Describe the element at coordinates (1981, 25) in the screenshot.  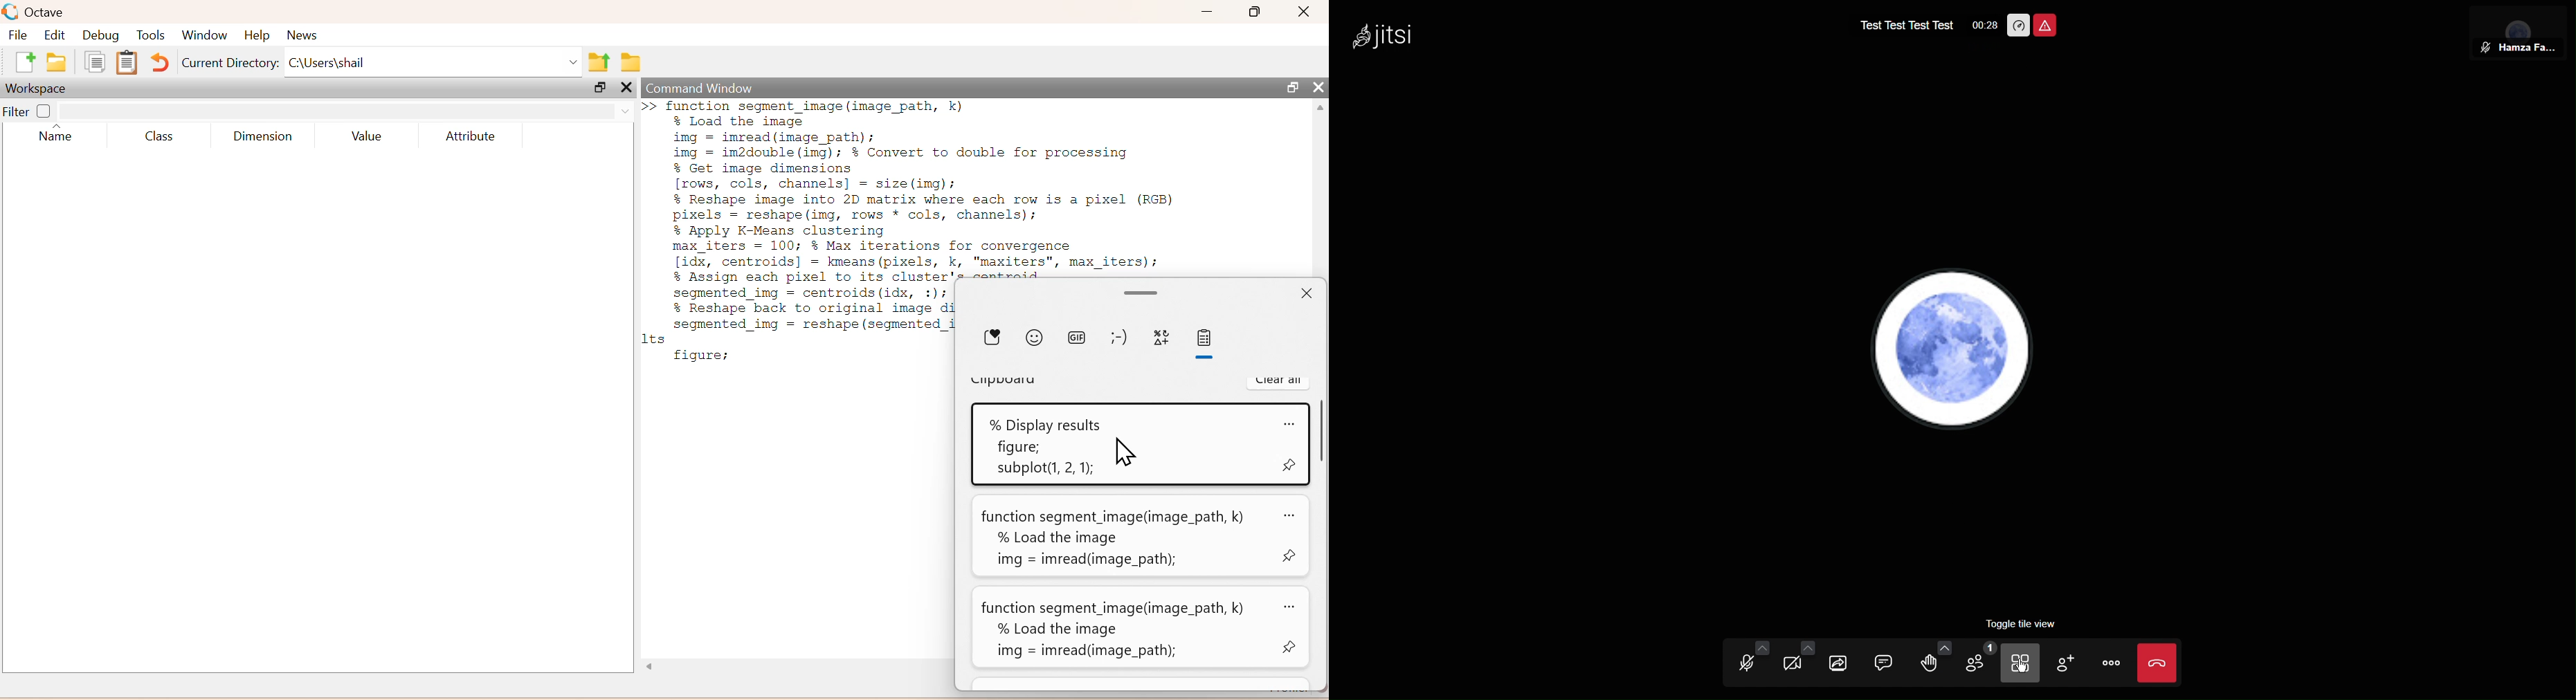
I see `Time` at that location.